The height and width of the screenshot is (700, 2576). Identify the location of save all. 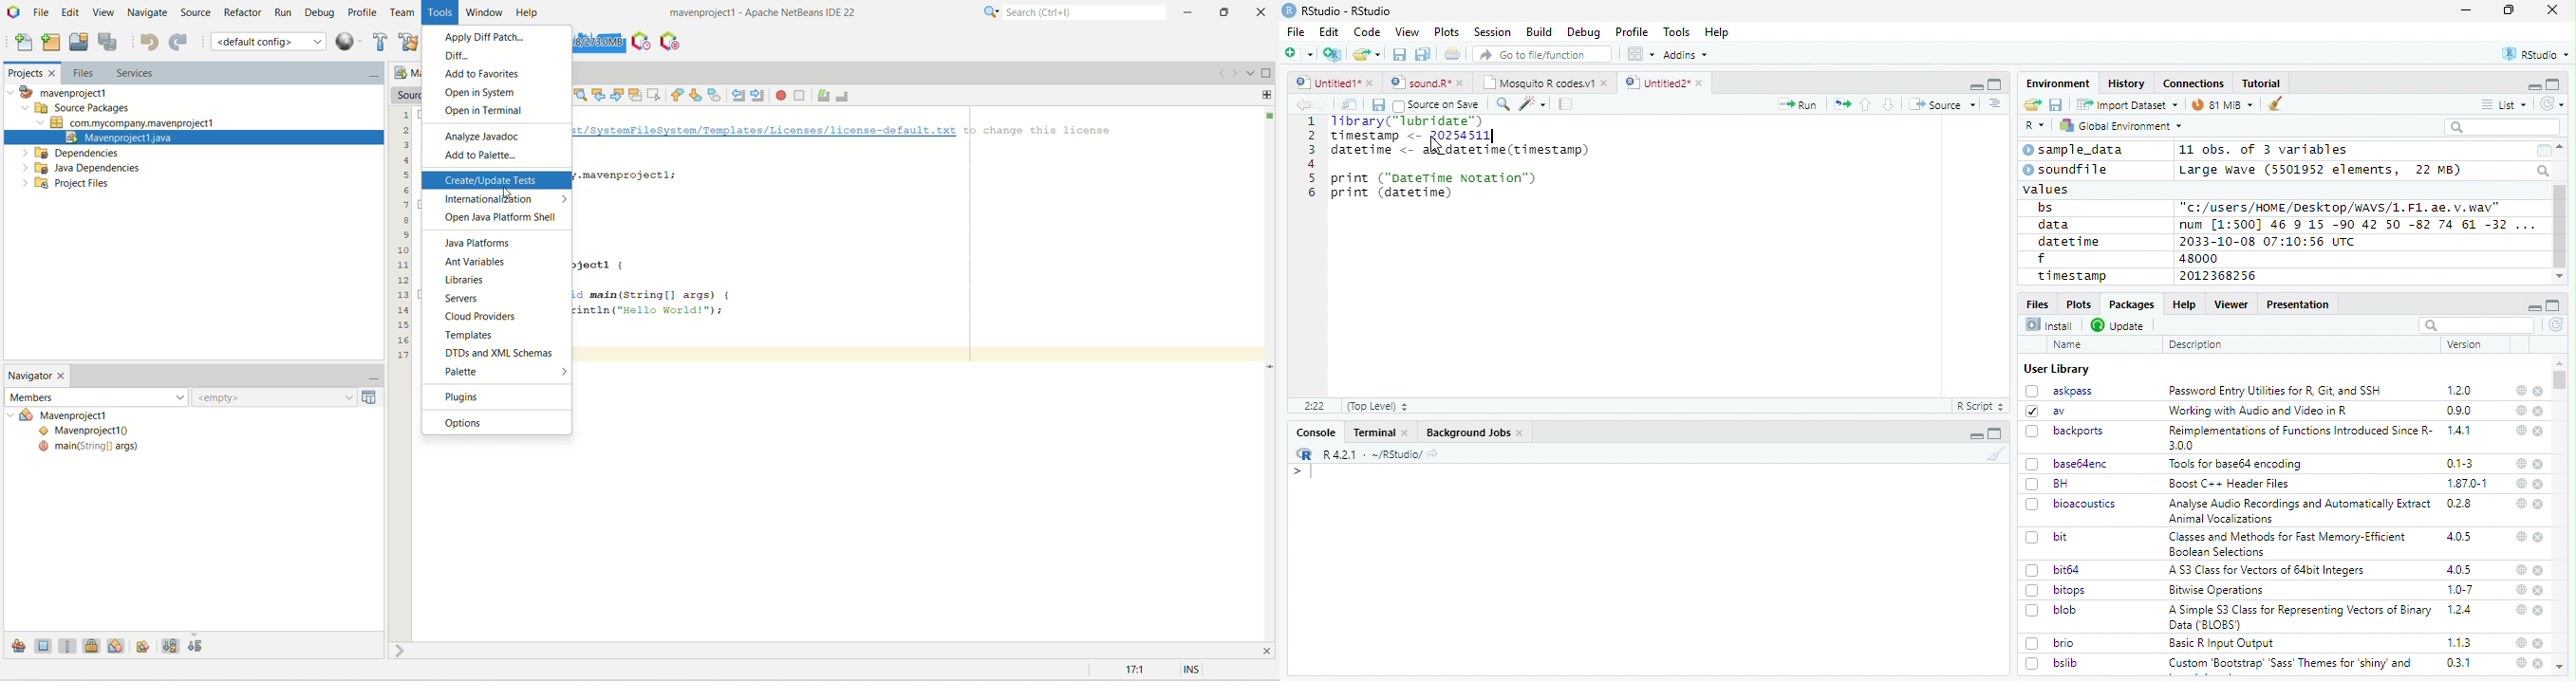
(107, 42).